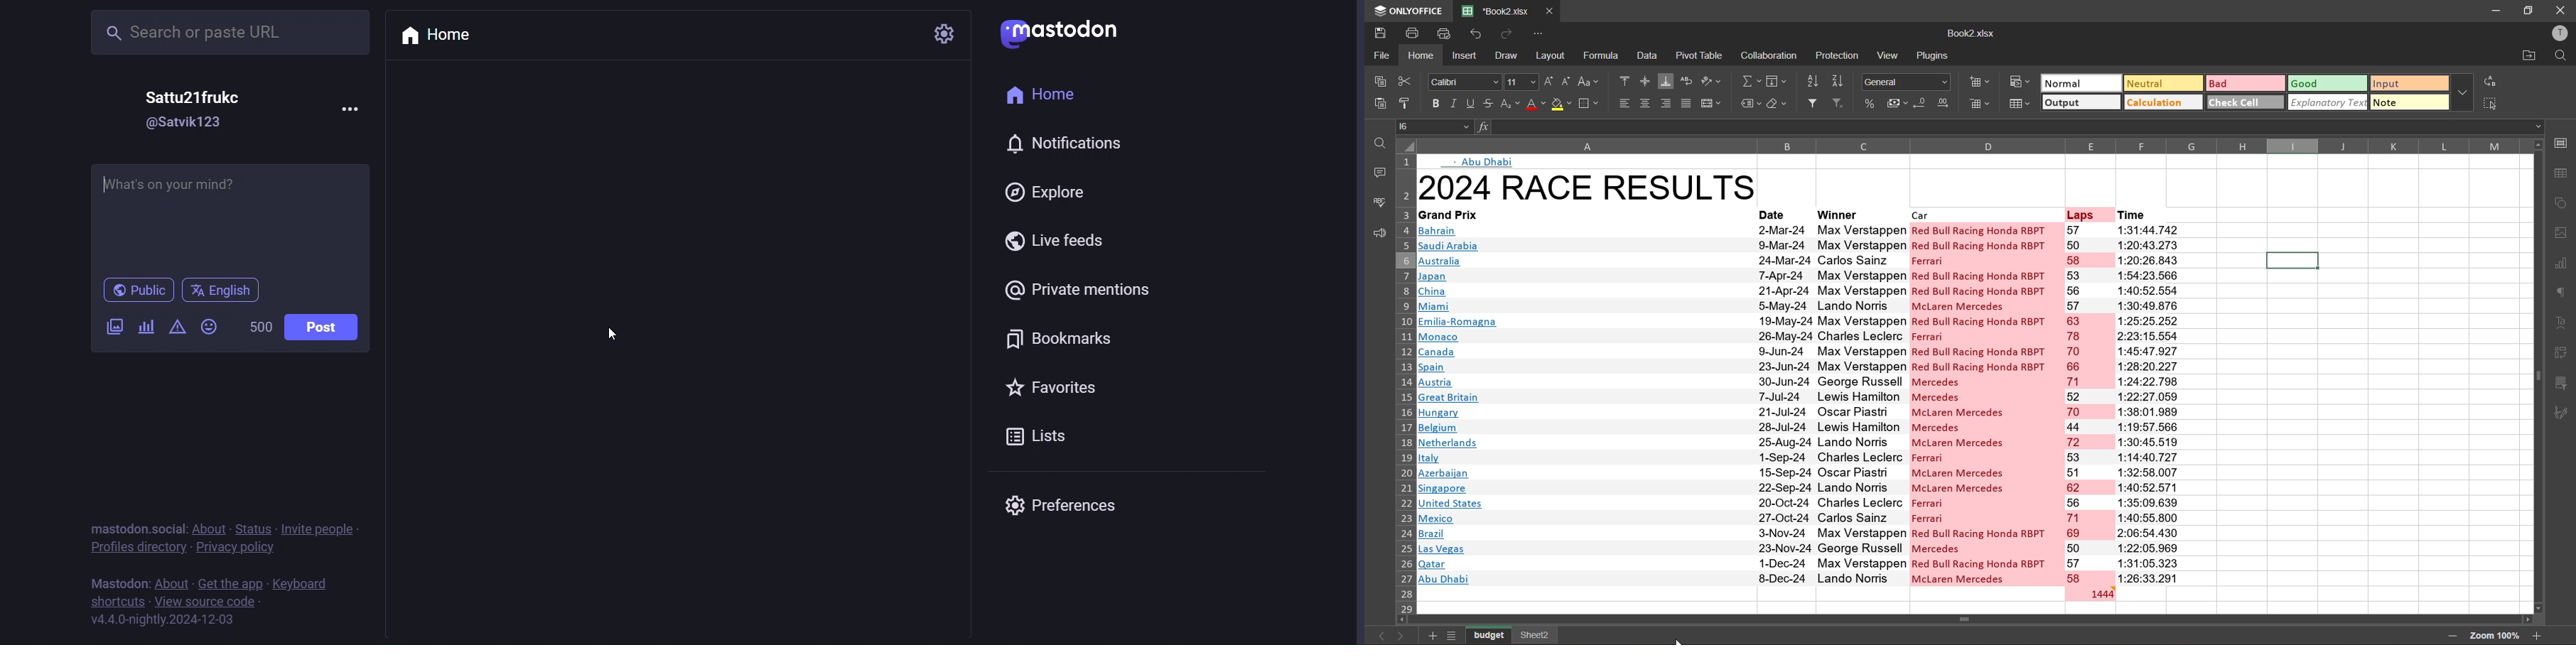  What do you see at coordinates (1463, 80) in the screenshot?
I see `font style` at bounding box center [1463, 80].